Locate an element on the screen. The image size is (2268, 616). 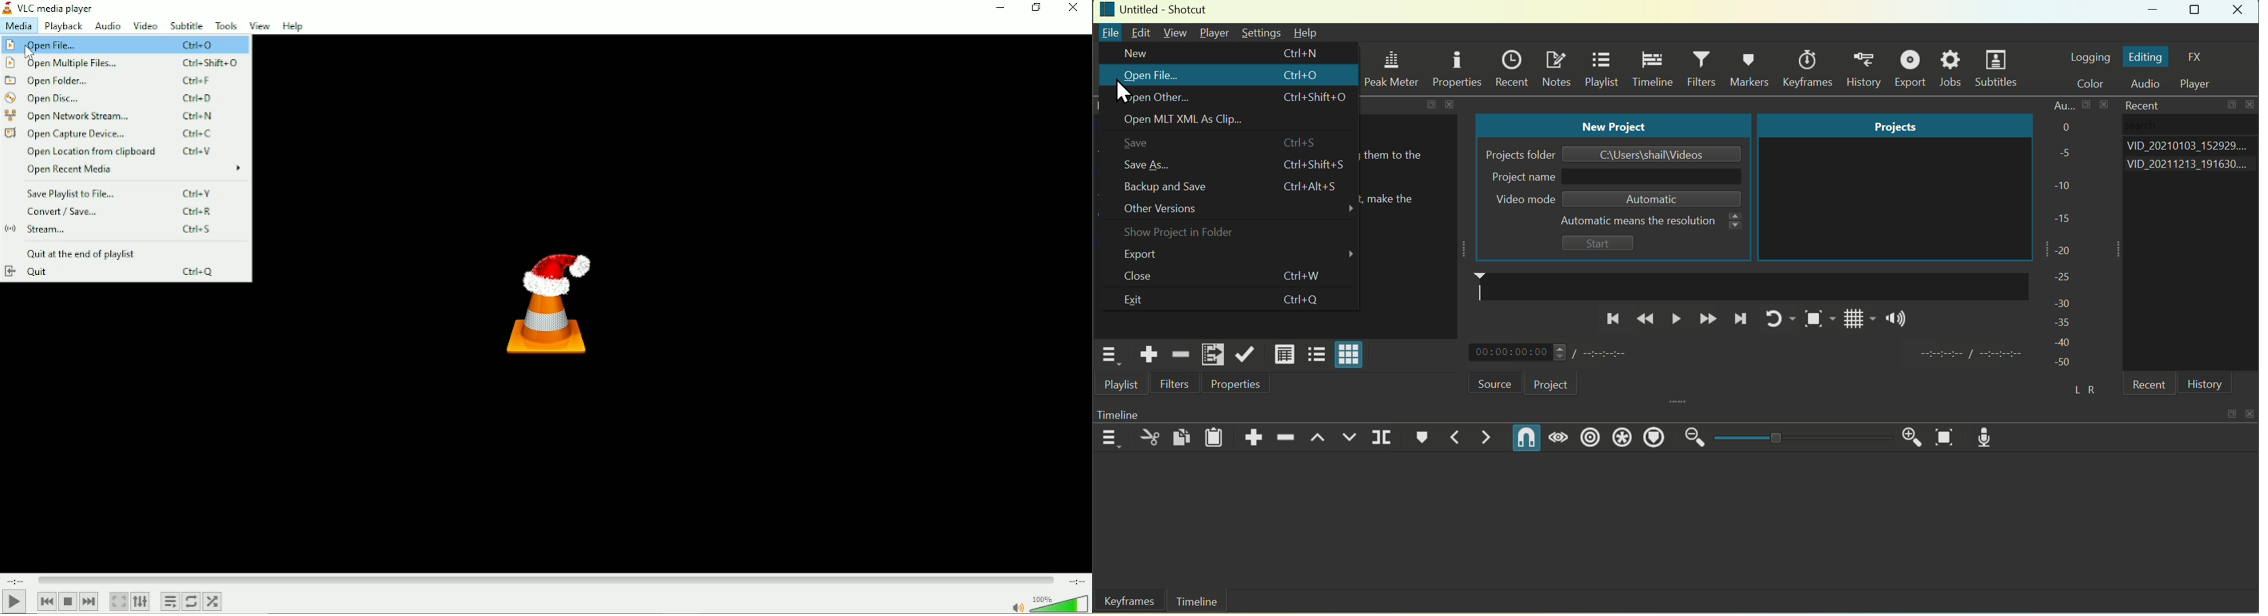
Help is located at coordinates (294, 26).